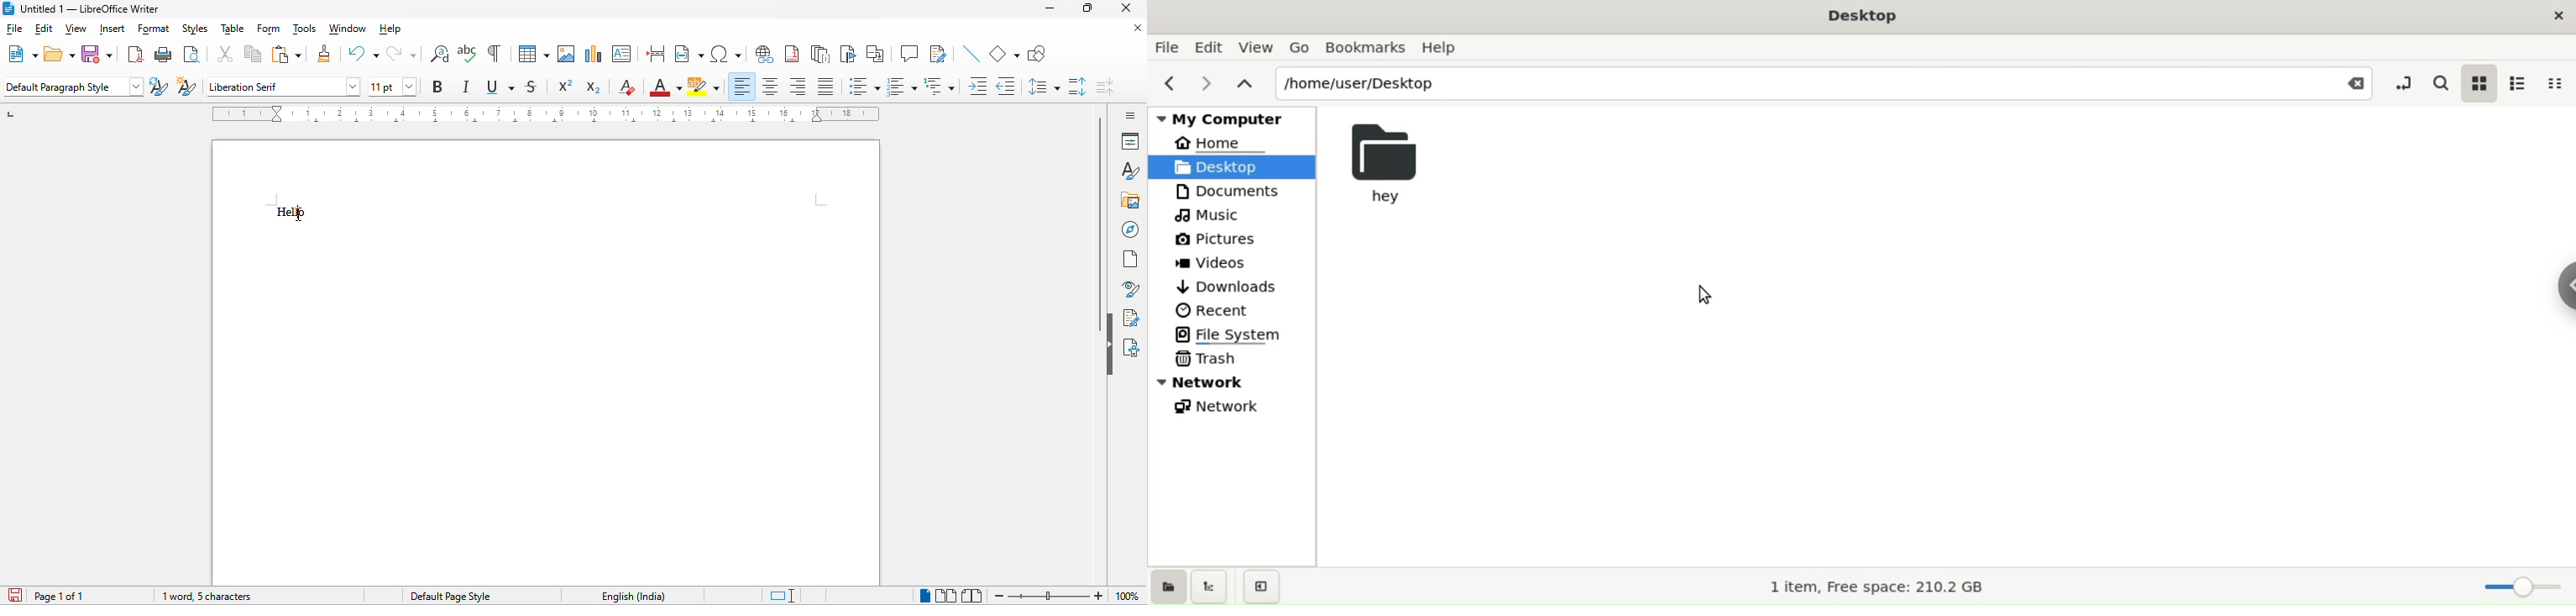  I want to click on paste, so click(287, 54).